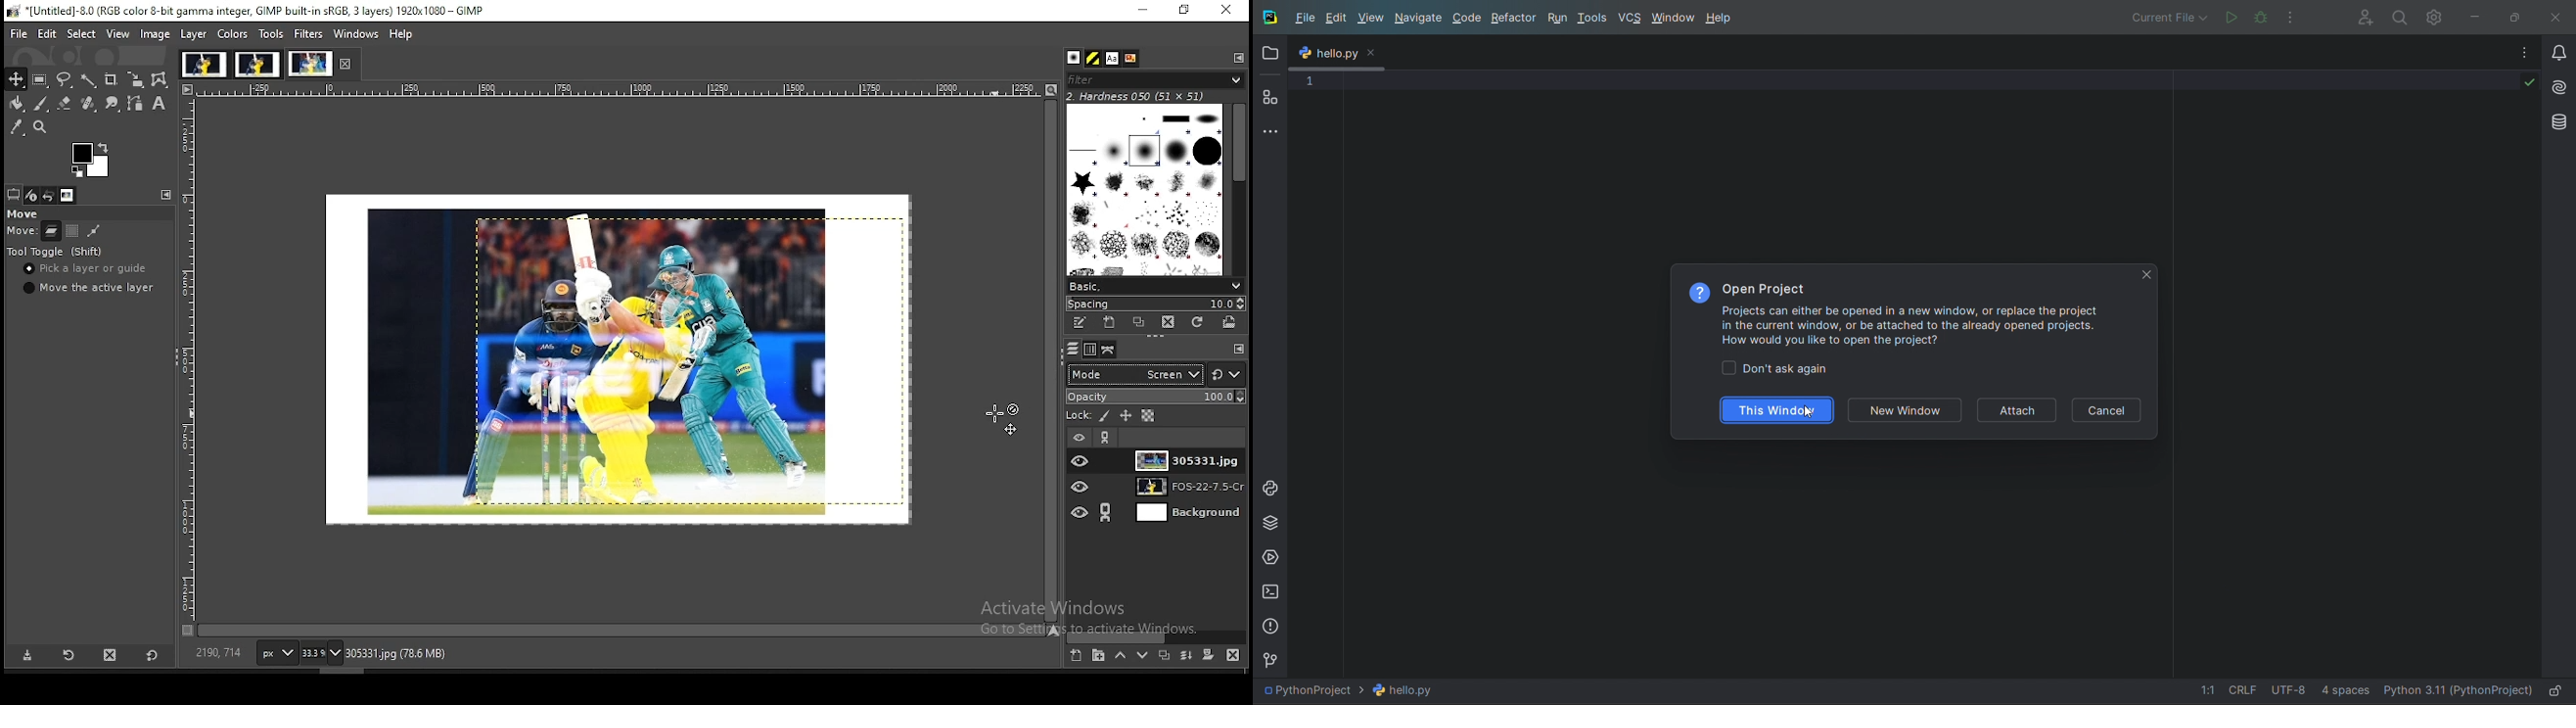  What do you see at coordinates (1098, 655) in the screenshot?
I see `new layer group` at bounding box center [1098, 655].